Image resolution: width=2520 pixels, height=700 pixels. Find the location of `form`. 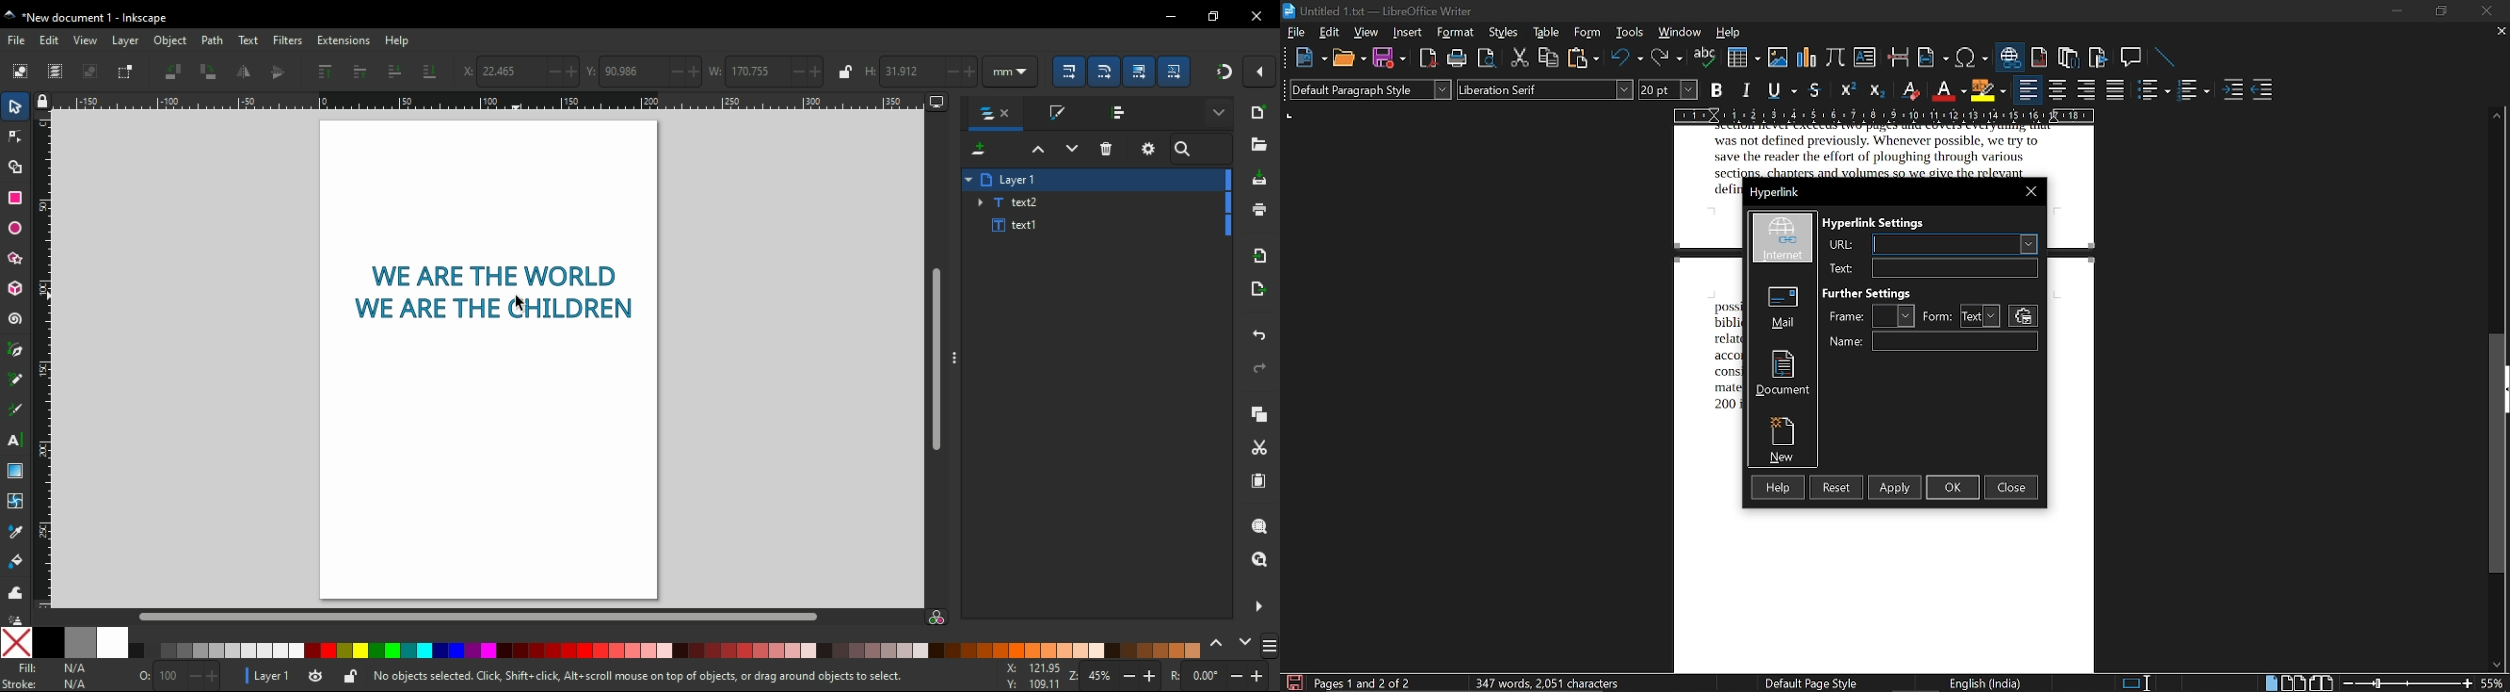

form is located at coordinates (1589, 34).